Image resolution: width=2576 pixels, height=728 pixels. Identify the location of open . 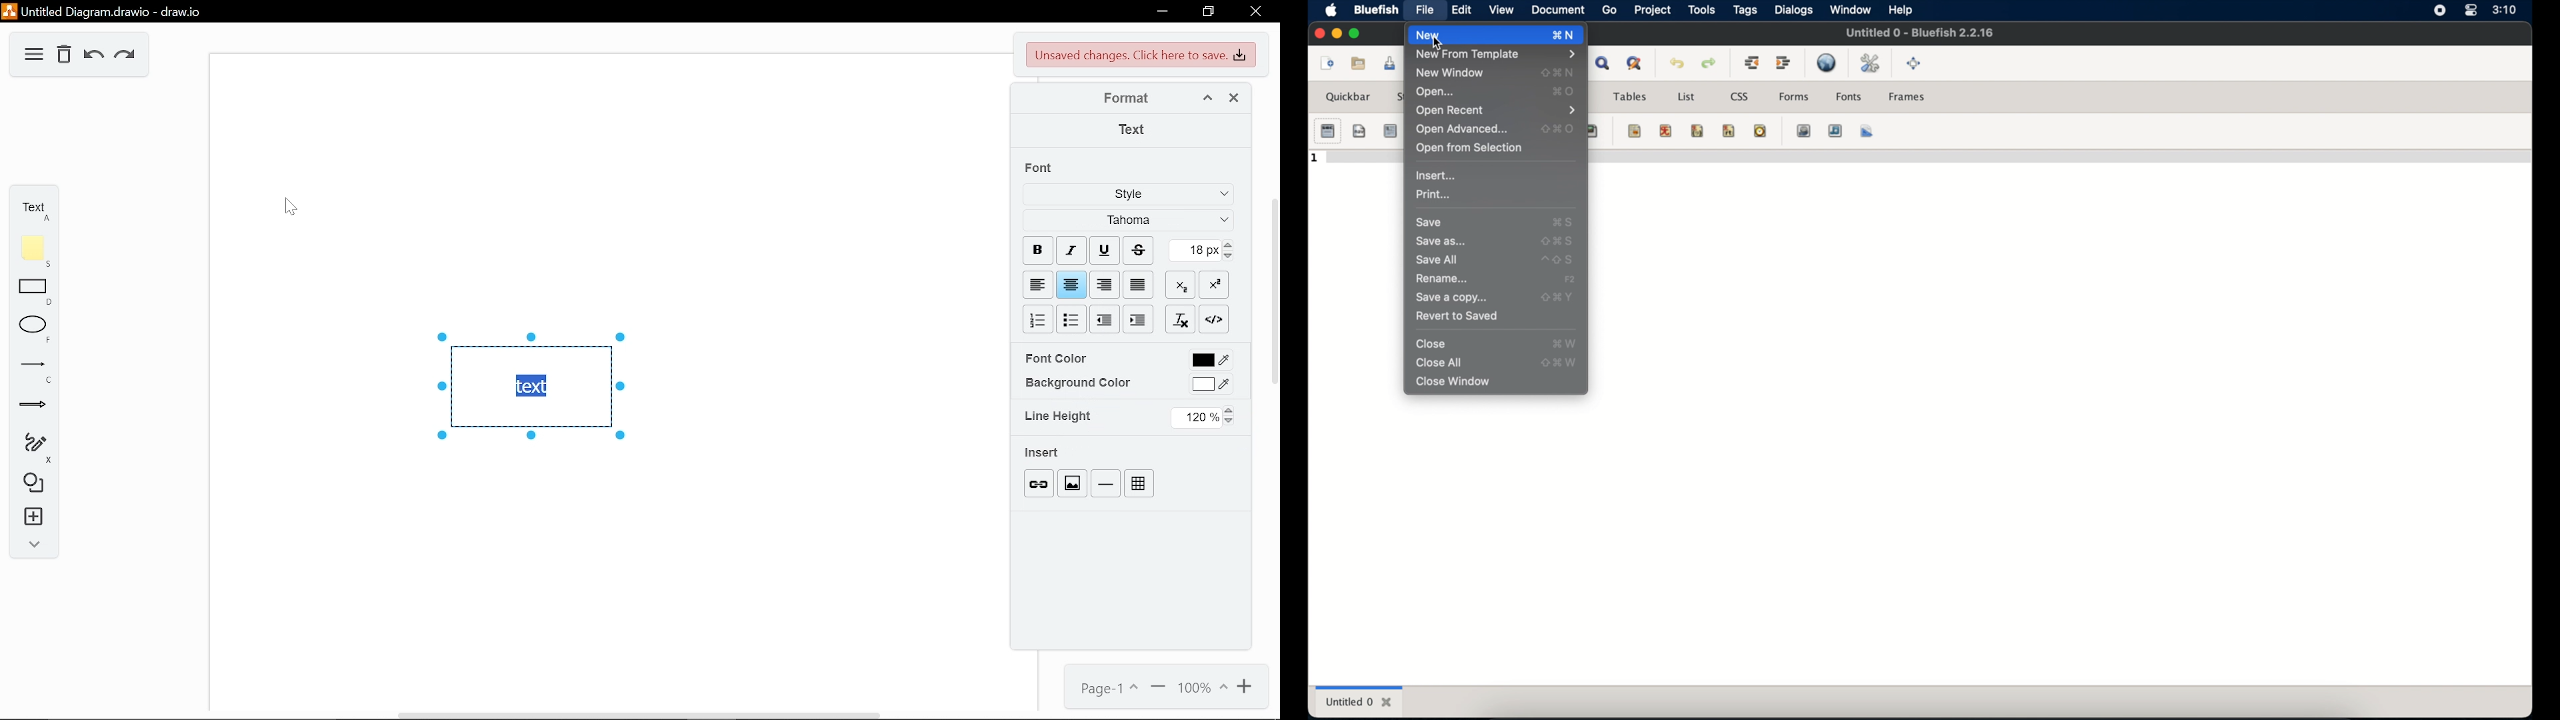
(1436, 92).